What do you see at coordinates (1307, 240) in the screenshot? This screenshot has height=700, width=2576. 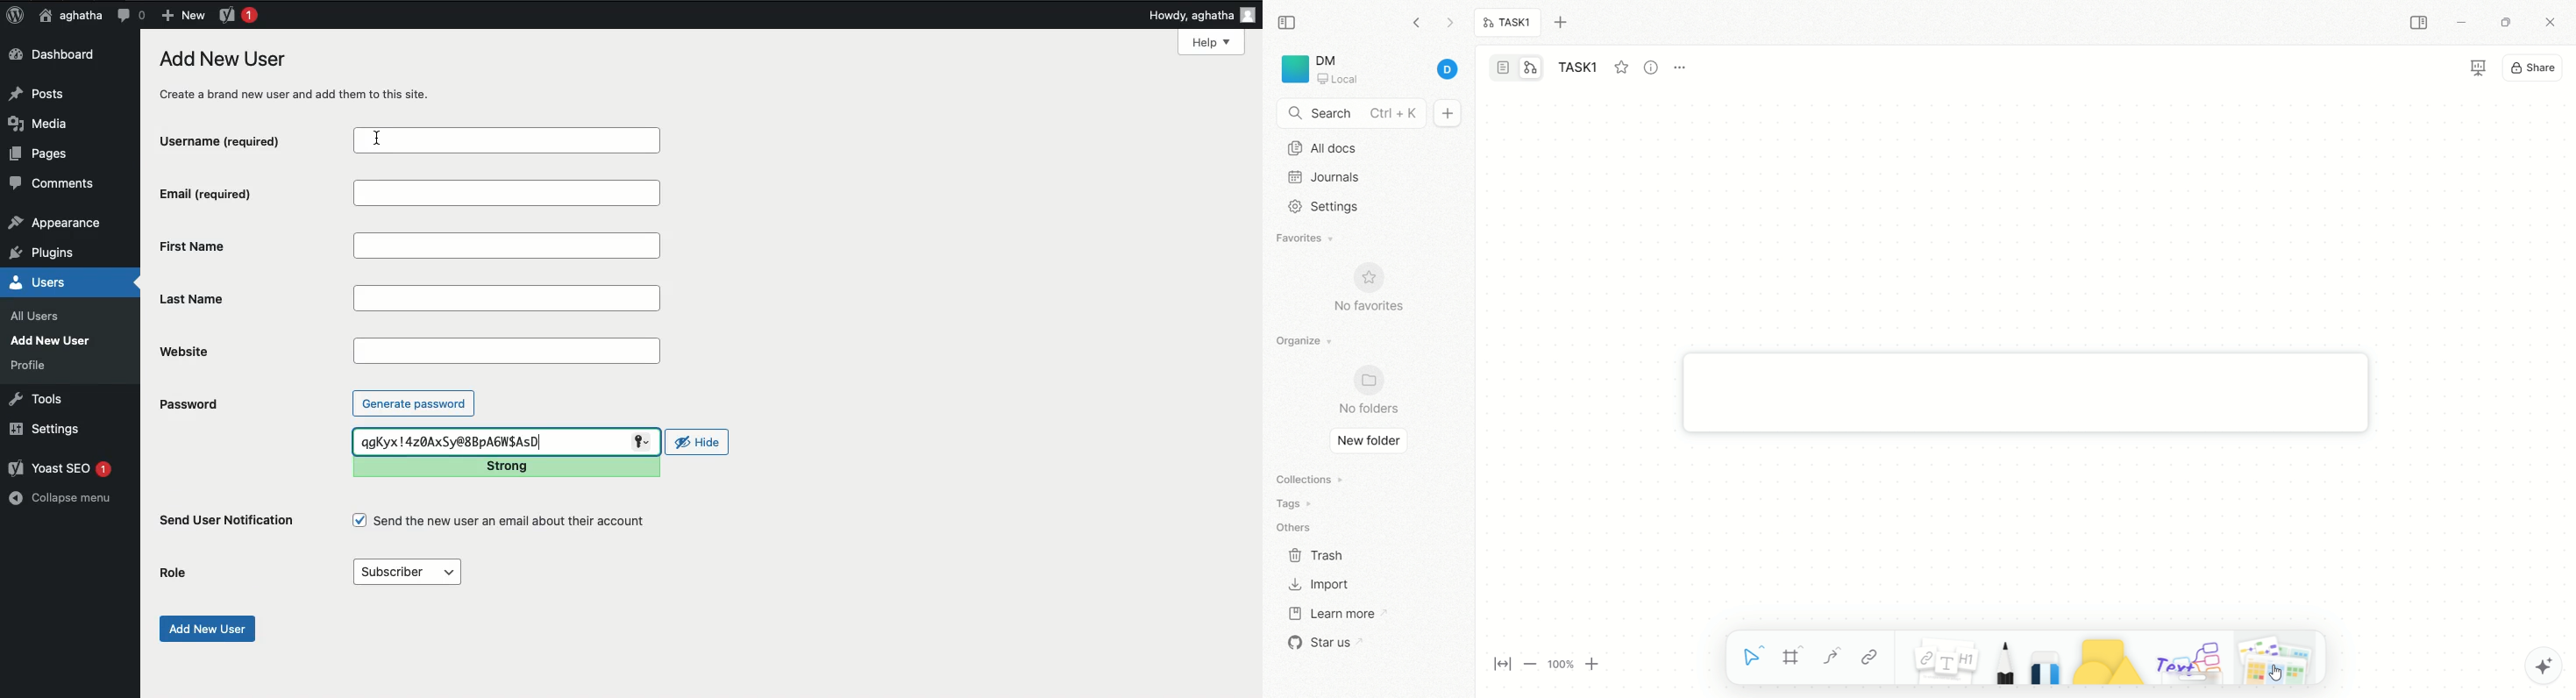 I see `favorites` at bounding box center [1307, 240].